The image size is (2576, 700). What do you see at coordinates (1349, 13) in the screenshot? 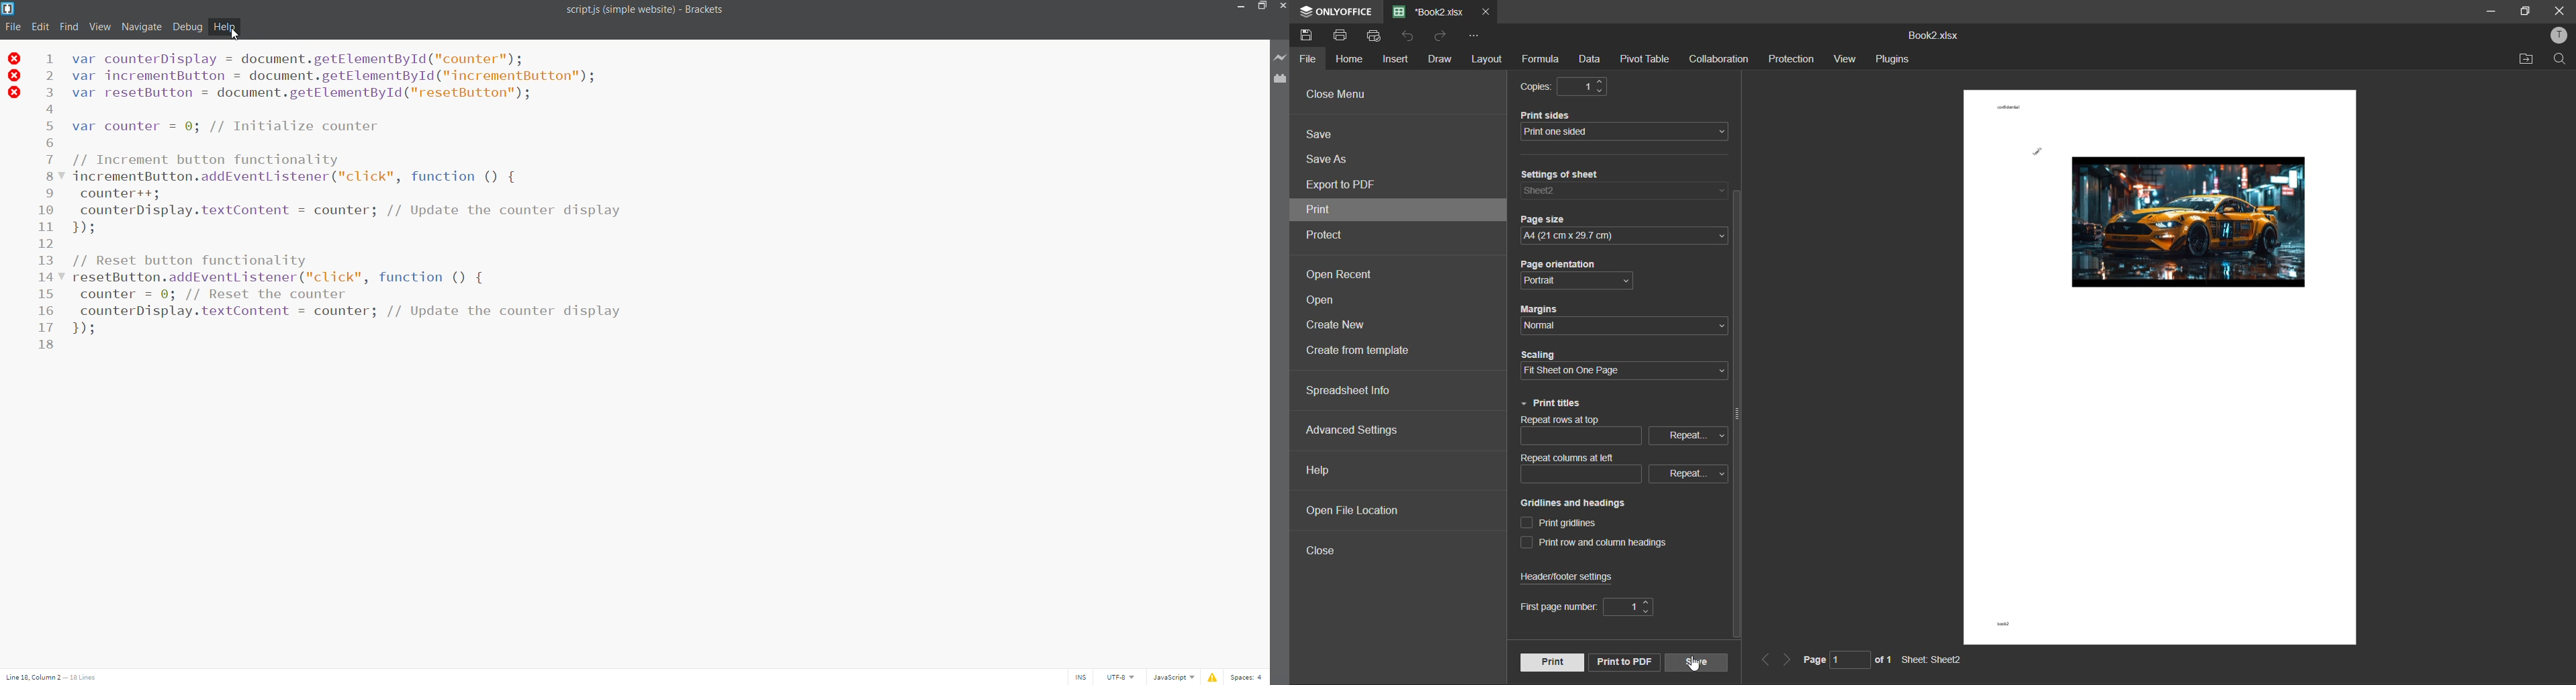
I see `ONLYOFFICE` at bounding box center [1349, 13].